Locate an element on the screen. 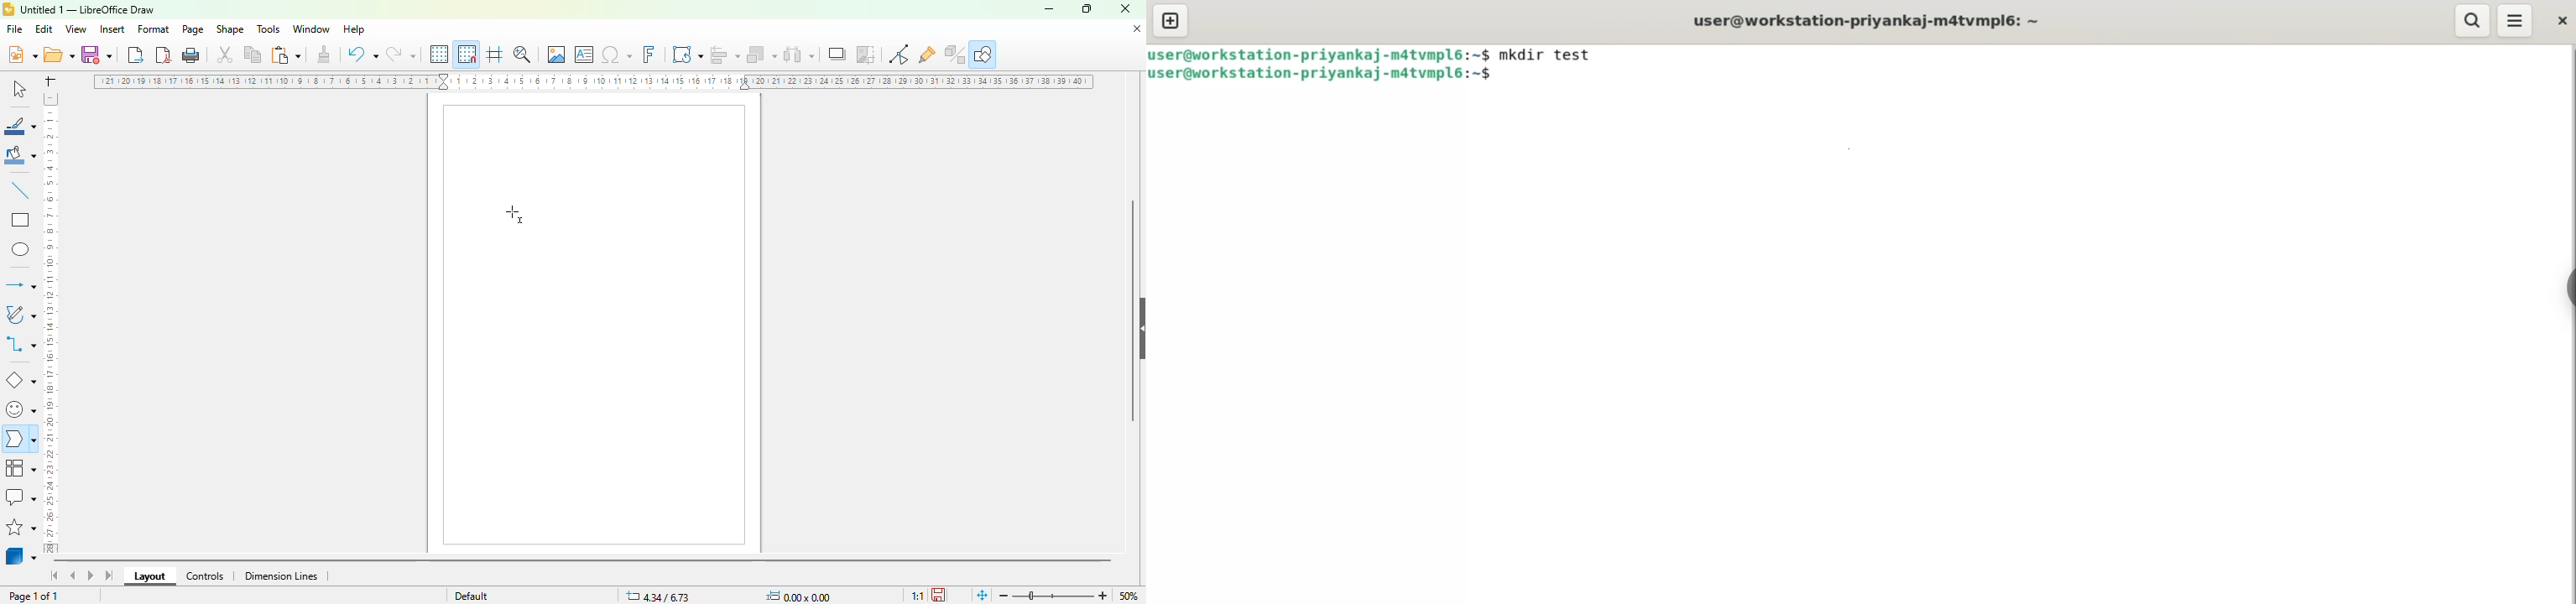 Image resolution: width=2576 pixels, height=616 pixels. default is located at coordinates (472, 596).